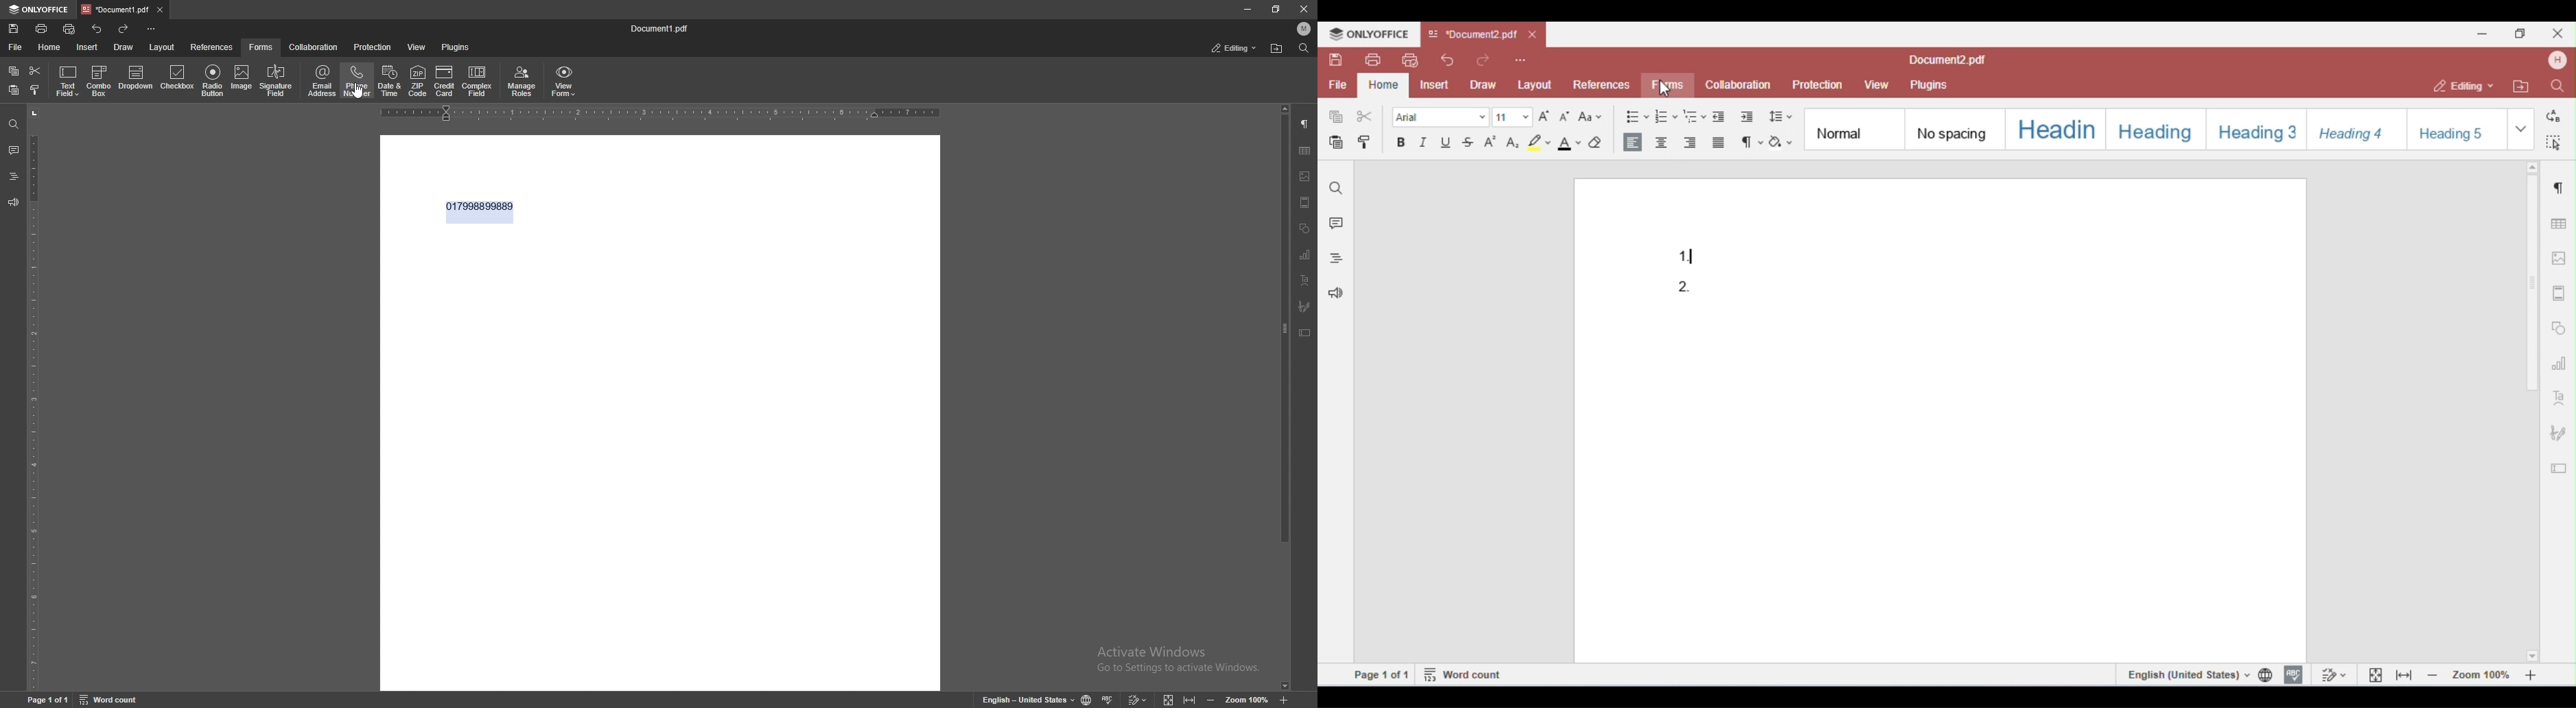 This screenshot has height=728, width=2576. I want to click on layout, so click(163, 47).